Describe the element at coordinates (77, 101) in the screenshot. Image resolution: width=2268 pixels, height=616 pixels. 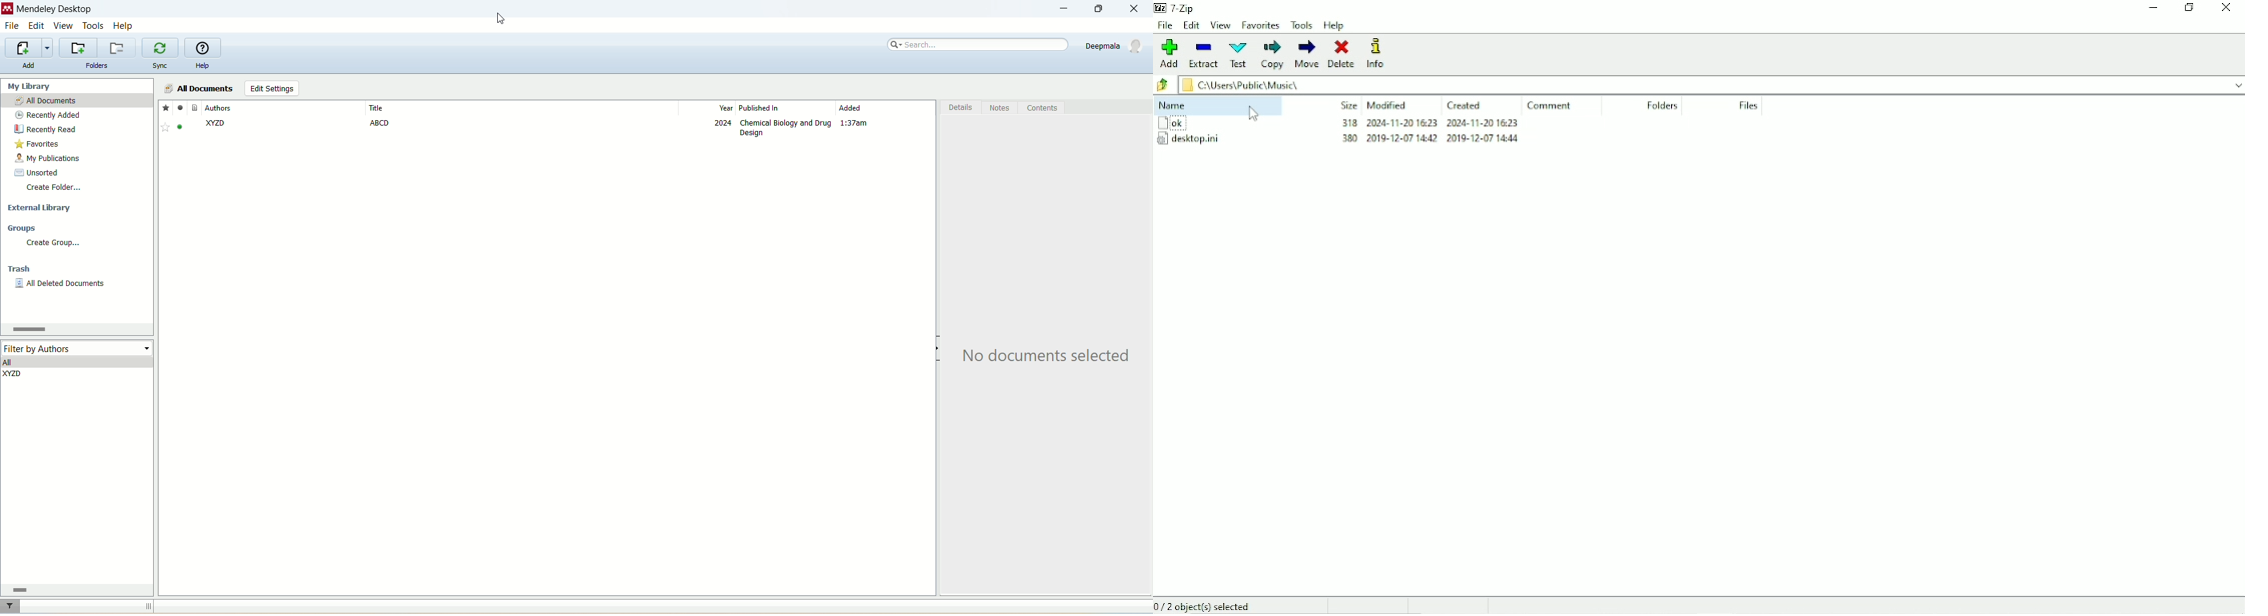
I see `all documents` at that location.